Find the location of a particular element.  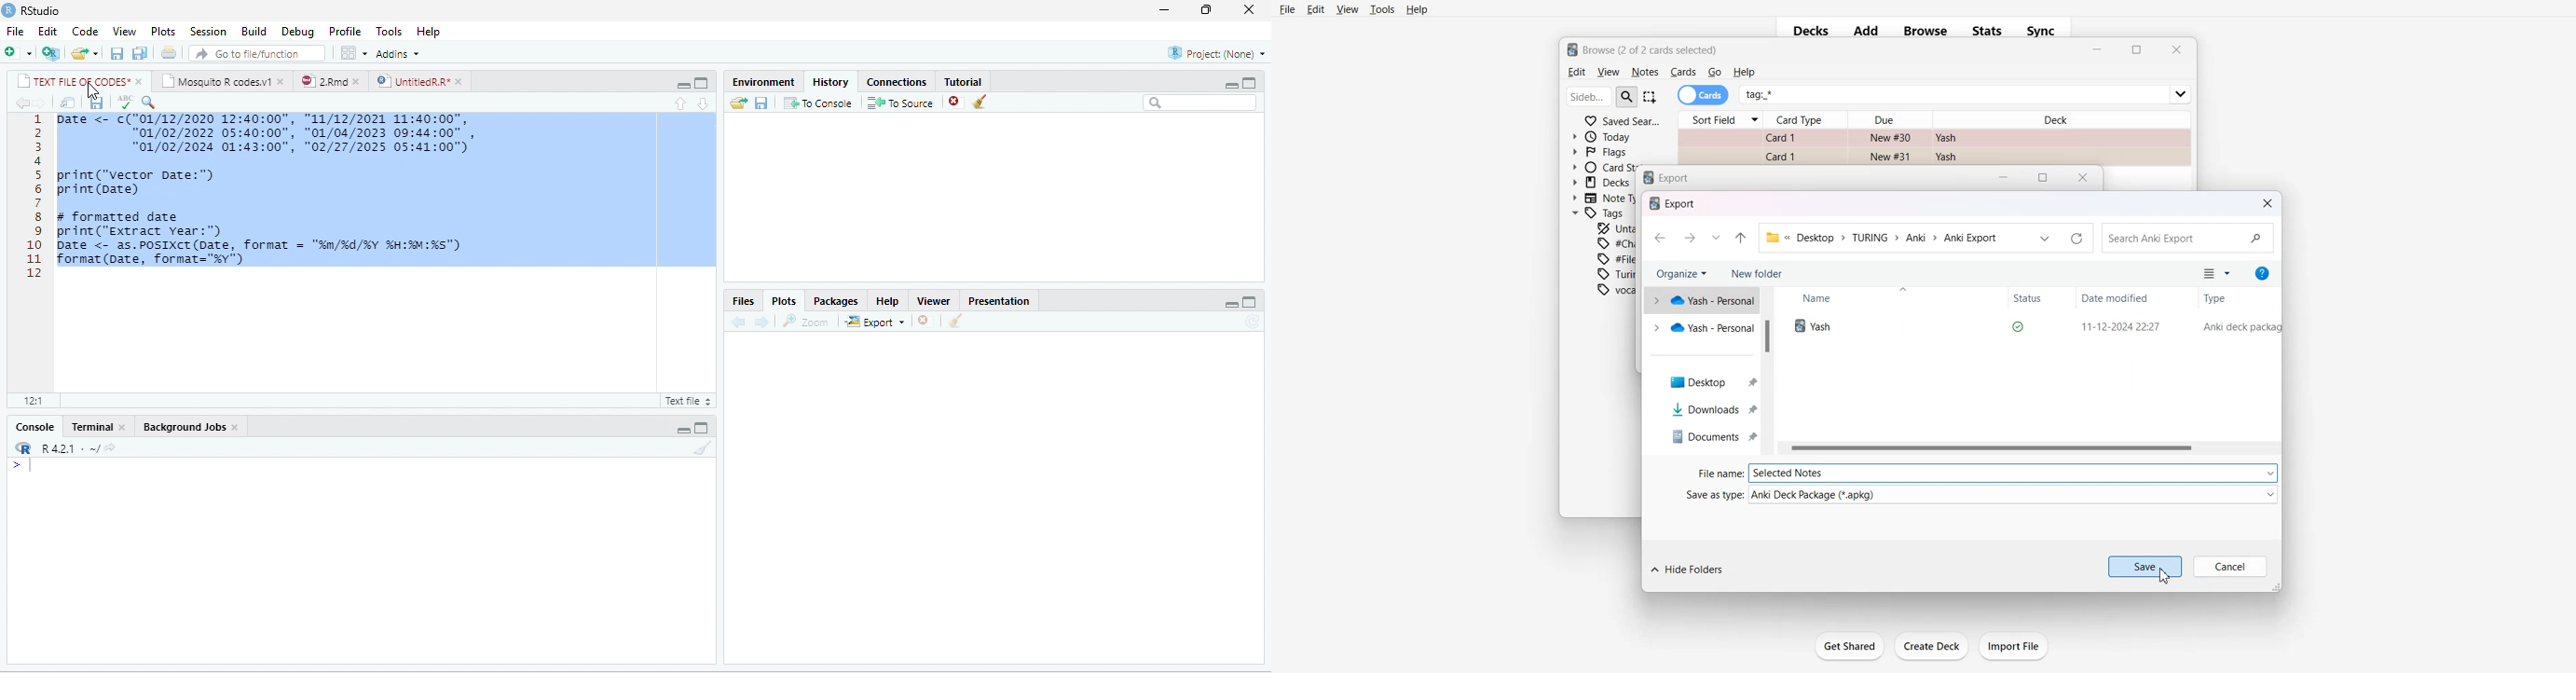

close is located at coordinates (236, 427).